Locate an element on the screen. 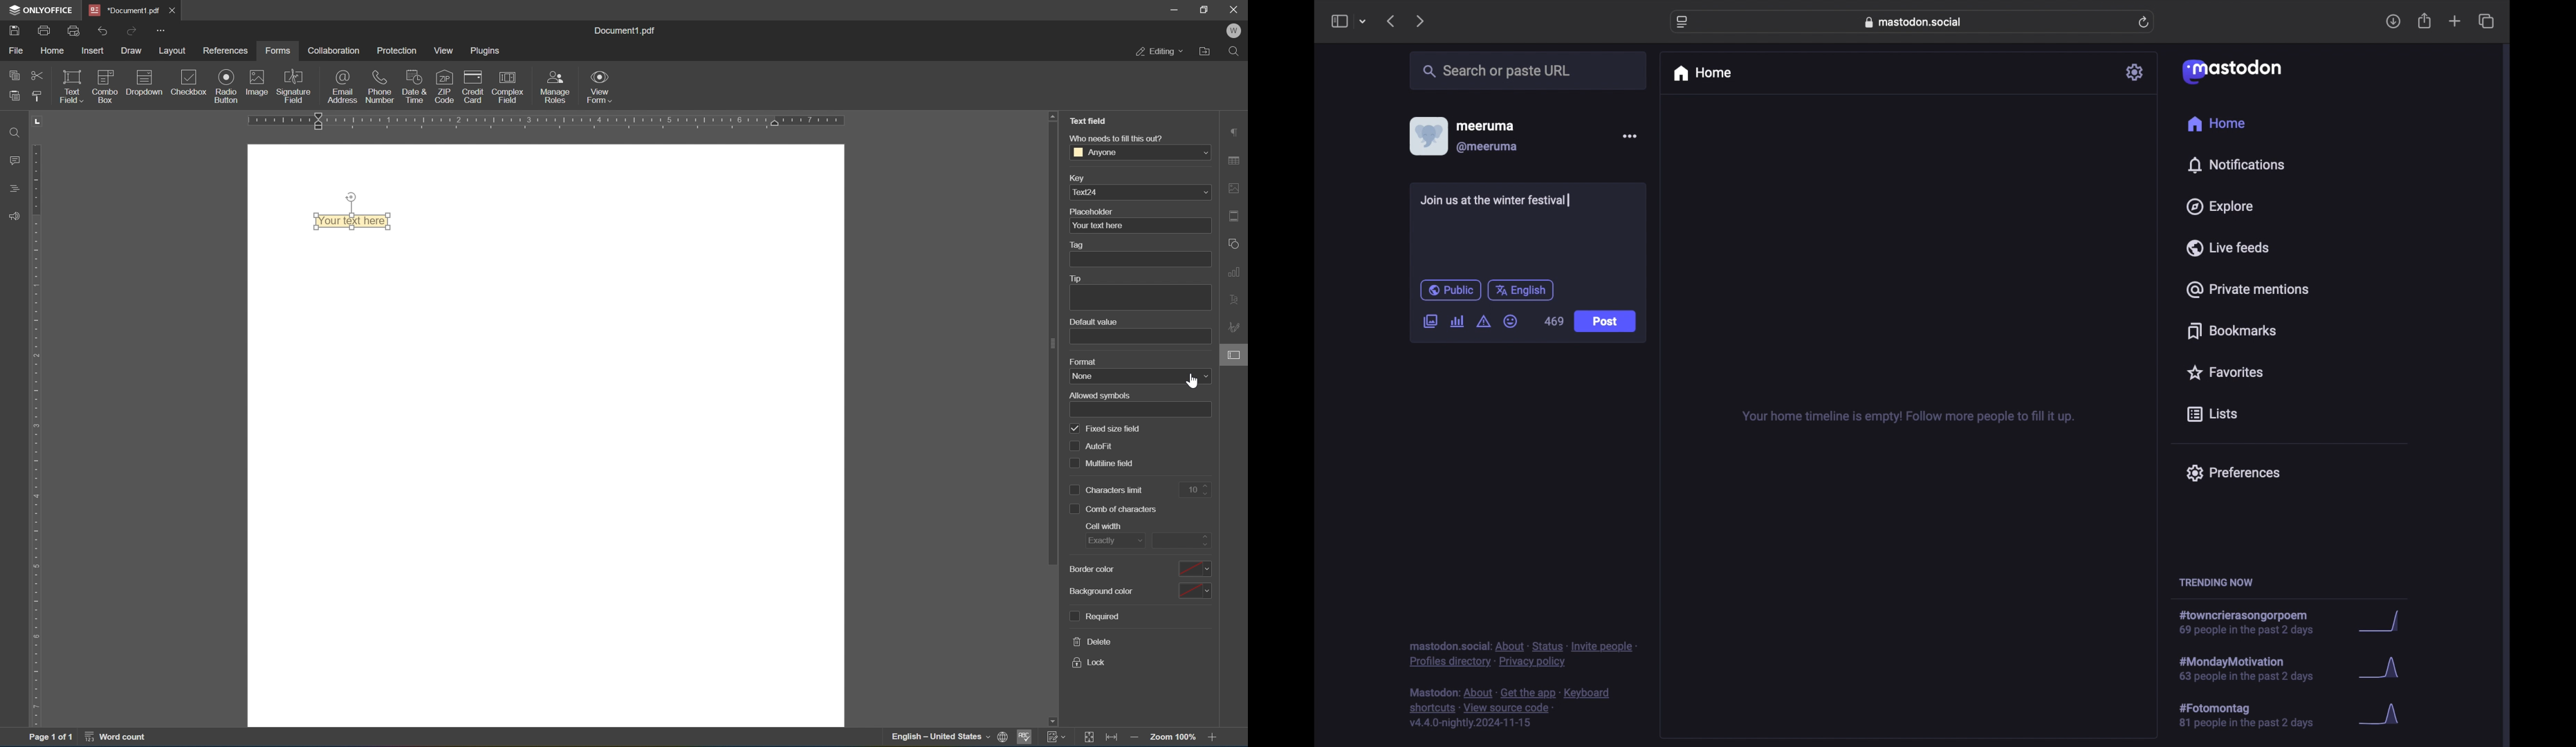 Image resolution: width=2576 pixels, height=756 pixels. footnote is located at coordinates (1523, 654).